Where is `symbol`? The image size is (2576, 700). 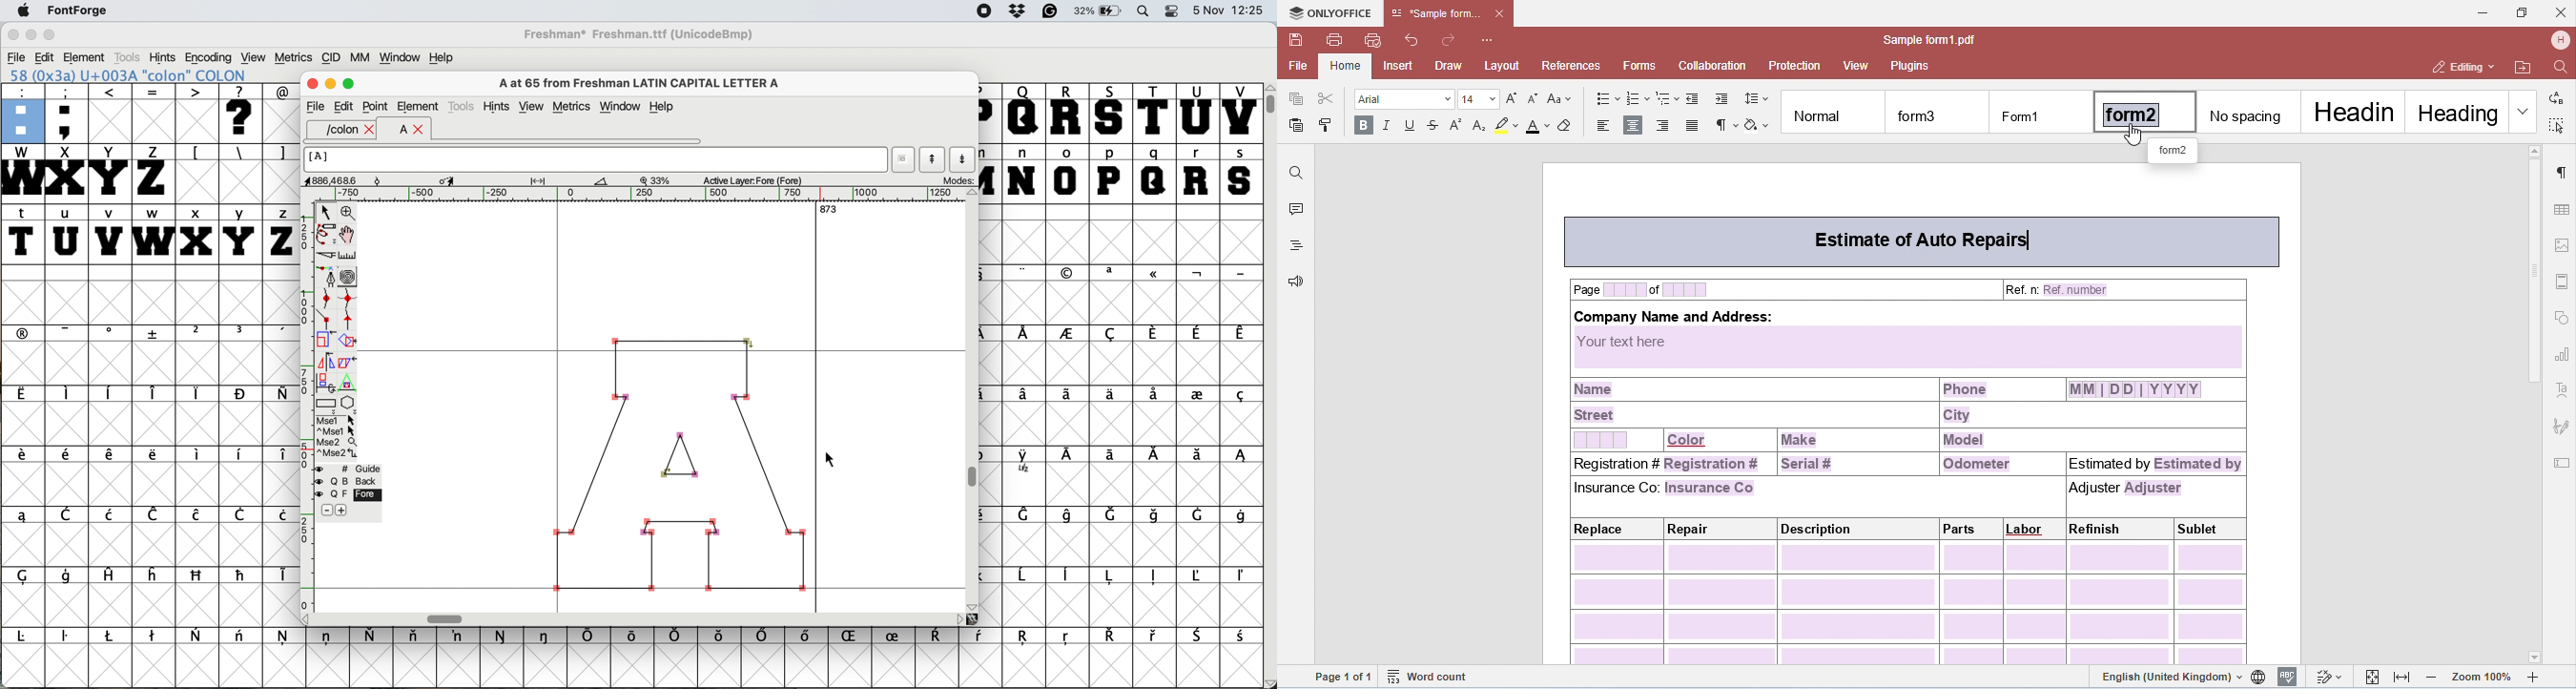
symbol is located at coordinates (198, 393).